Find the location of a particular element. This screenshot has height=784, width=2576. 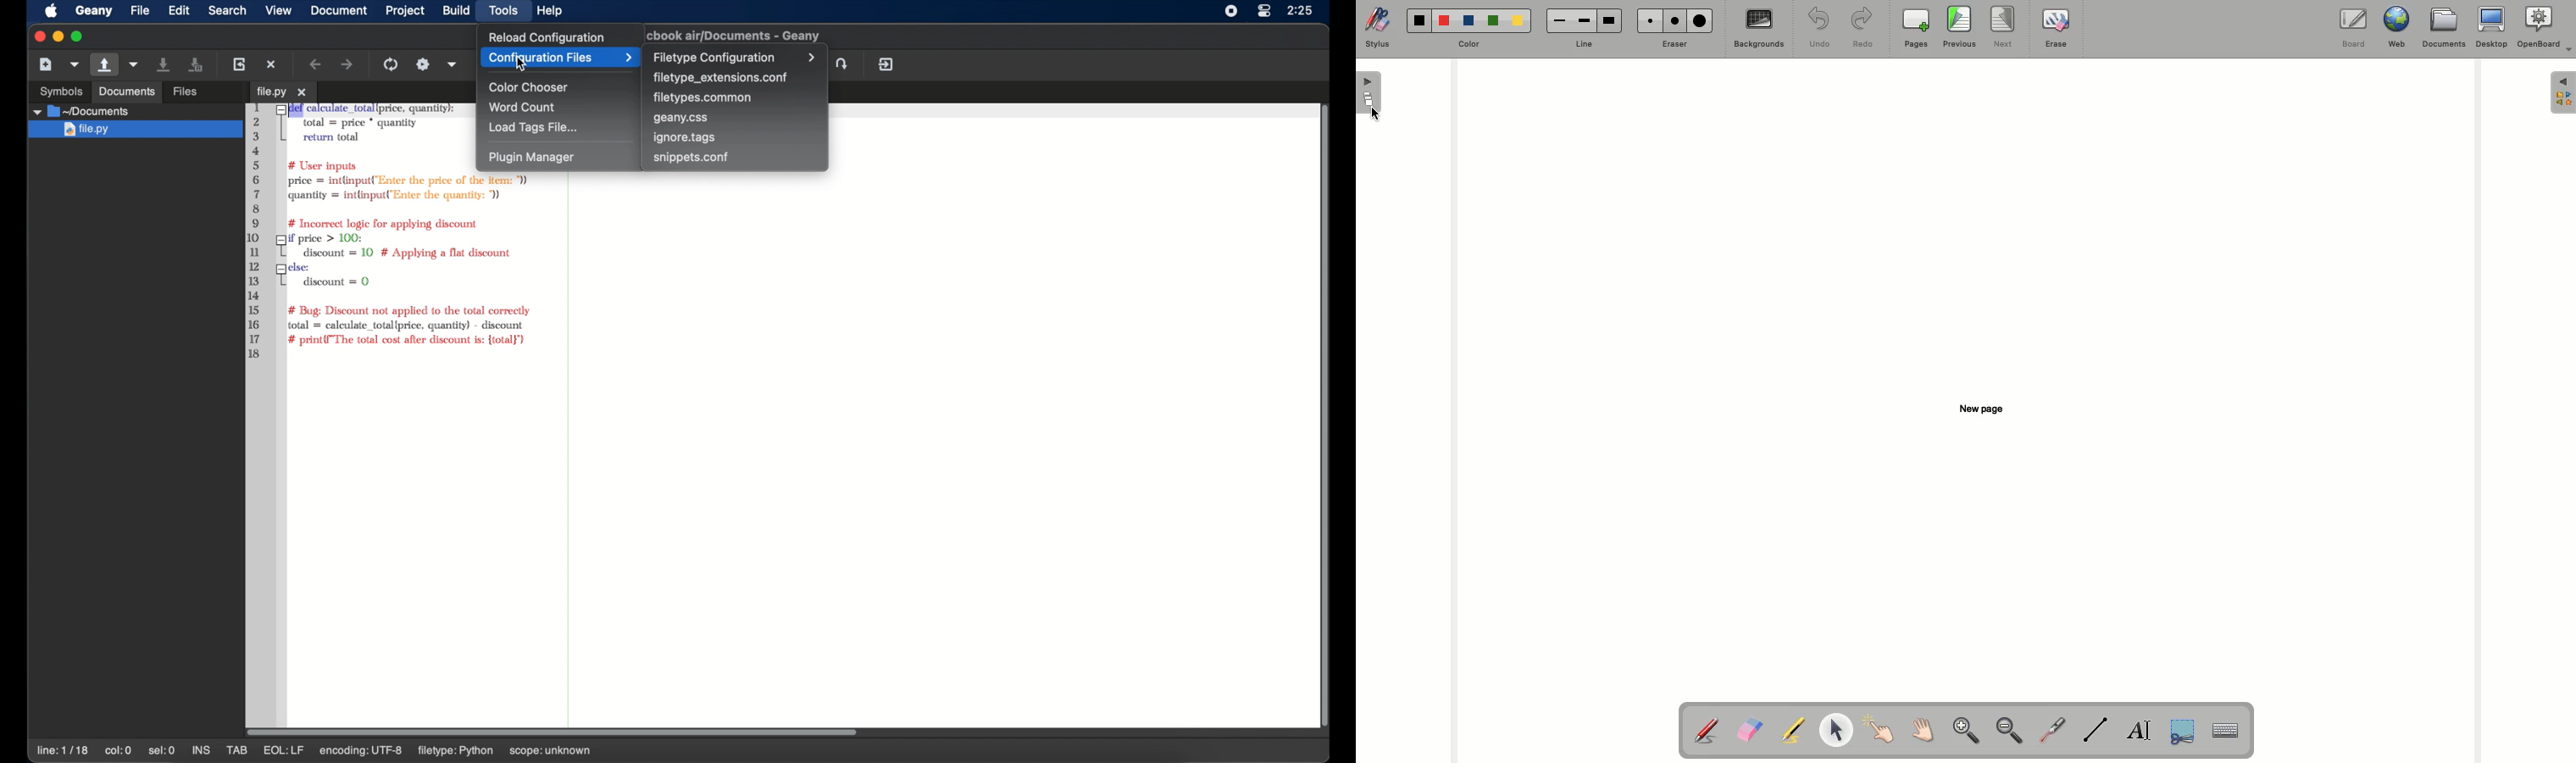

create file from template is located at coordinates (76, 64).